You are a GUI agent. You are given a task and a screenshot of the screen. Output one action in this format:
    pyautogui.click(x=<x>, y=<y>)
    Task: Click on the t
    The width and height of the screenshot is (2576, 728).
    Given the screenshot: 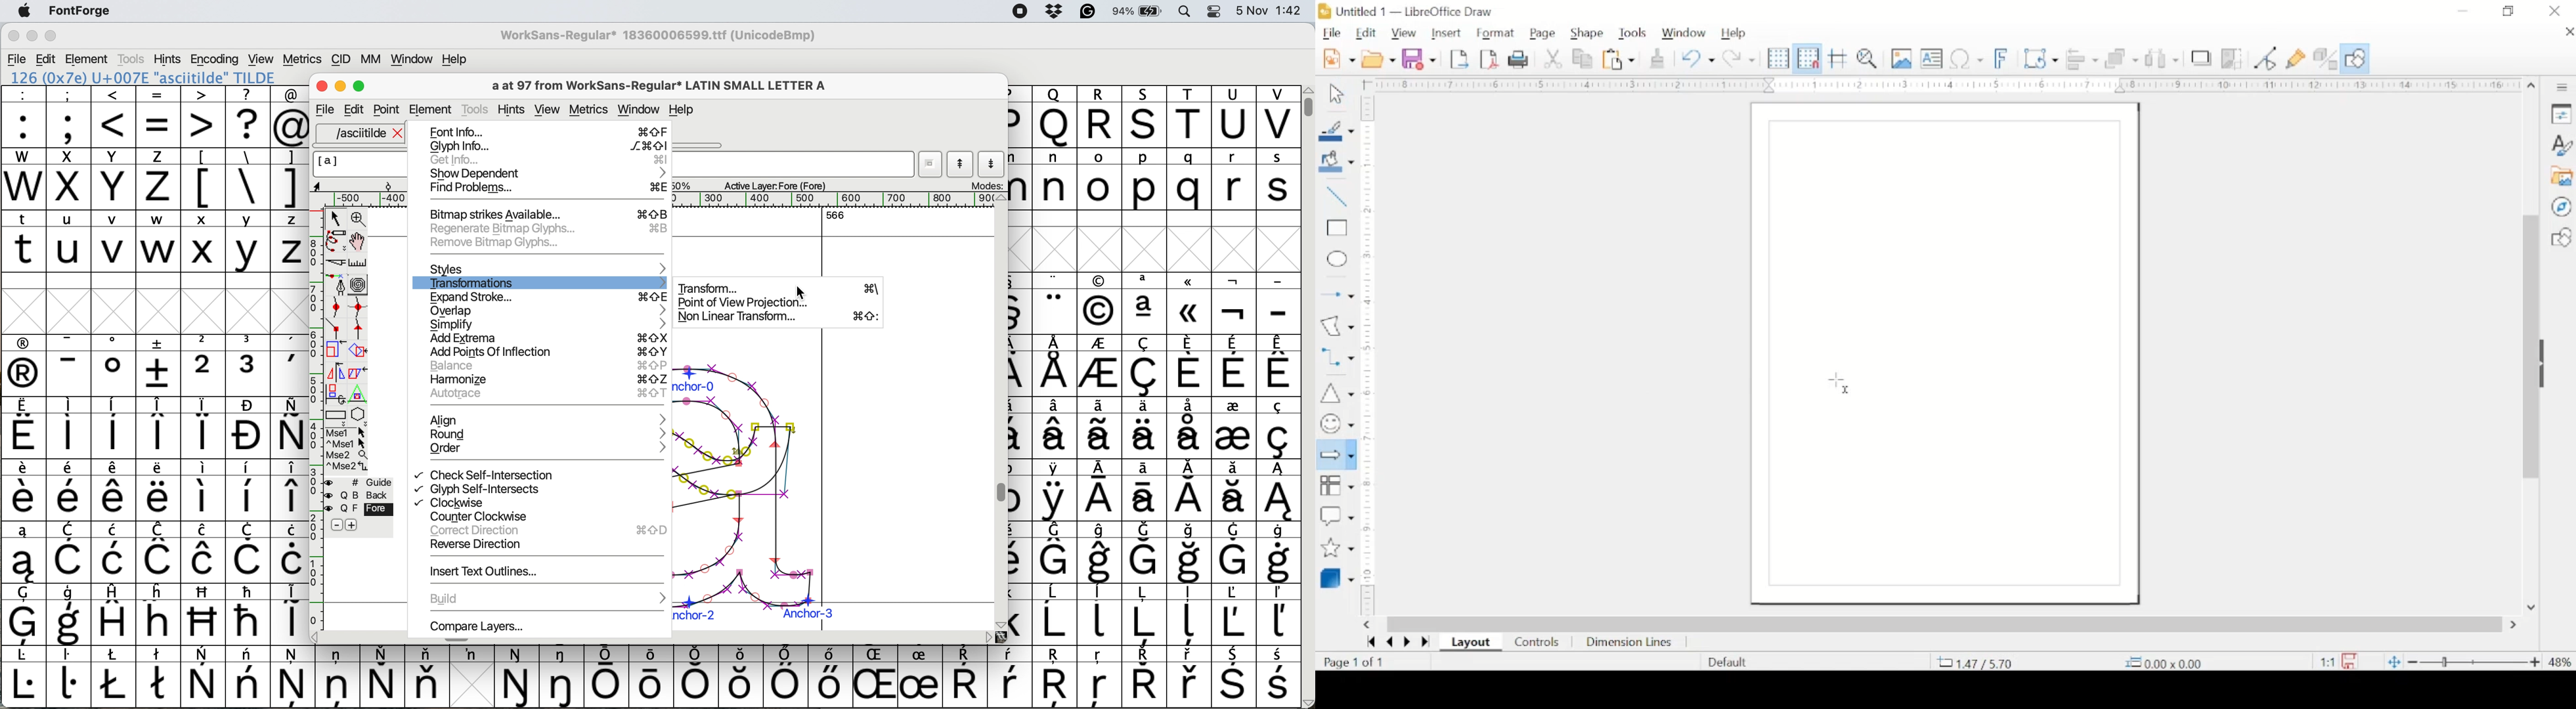 What is the action you would take?
    pyautogui.click(x=23, y=240)
    